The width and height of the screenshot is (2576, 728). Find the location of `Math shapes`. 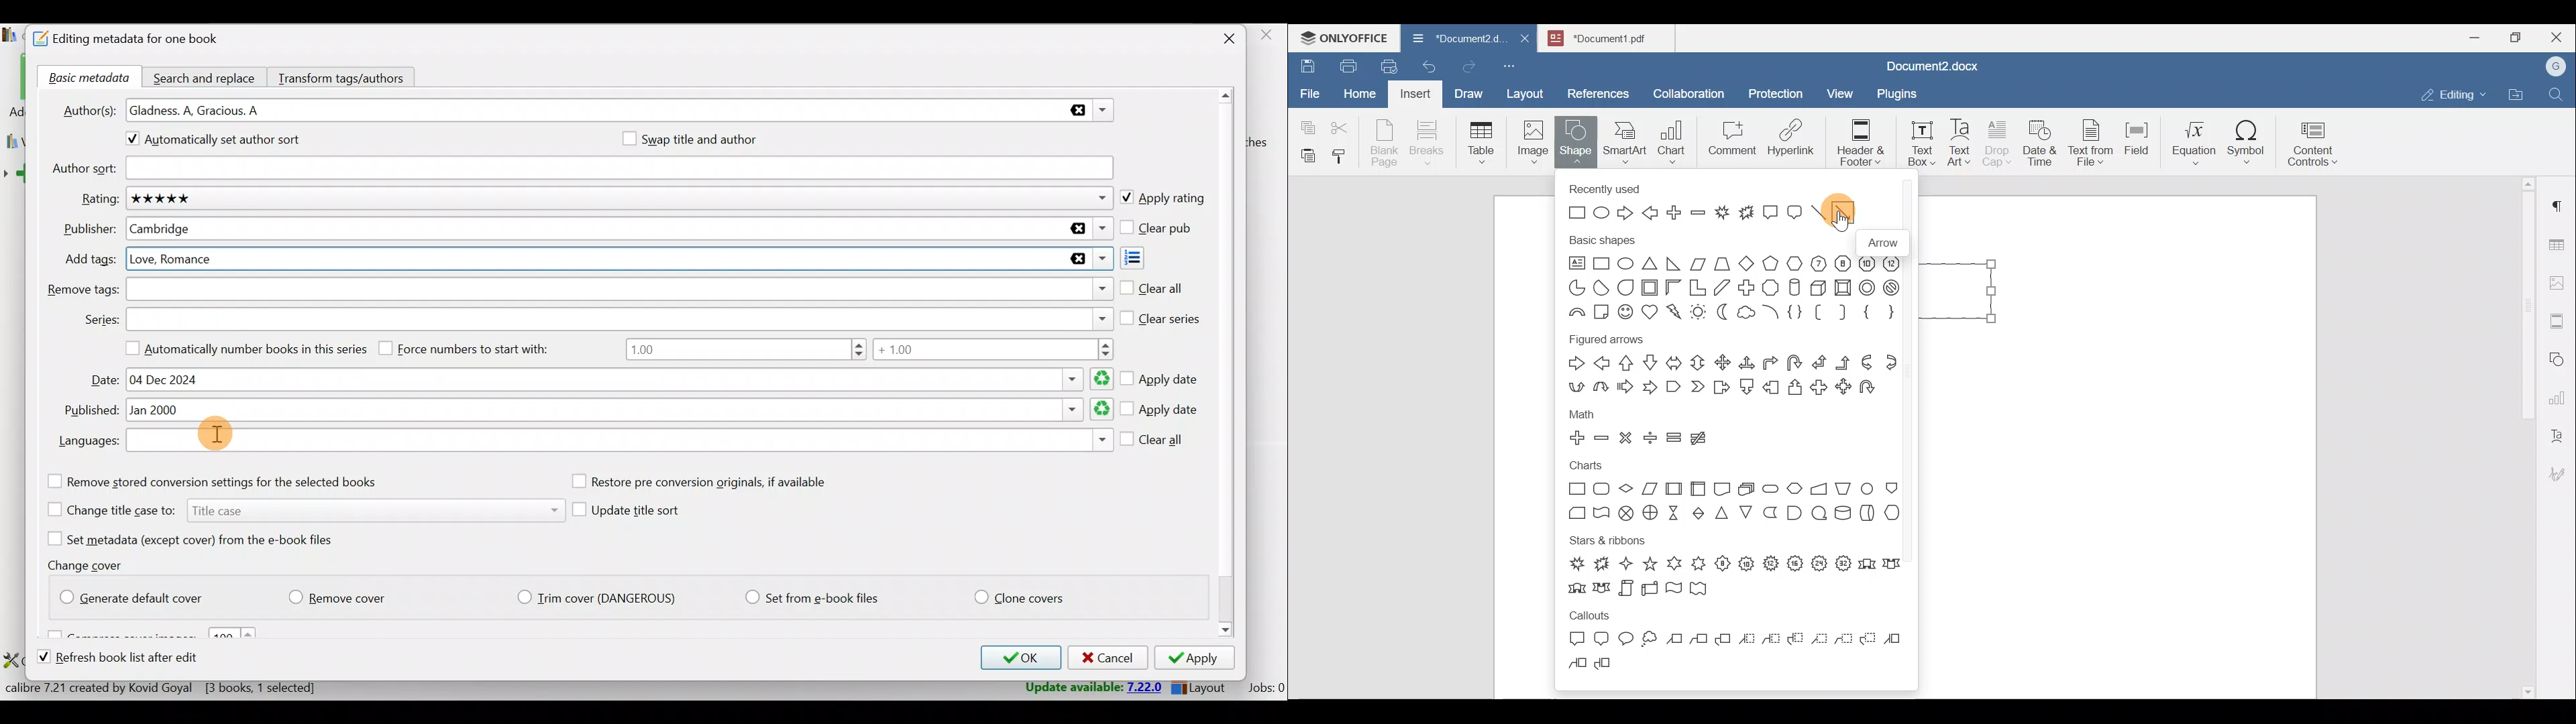

Math shapes is located at coordinates (1658, 429).